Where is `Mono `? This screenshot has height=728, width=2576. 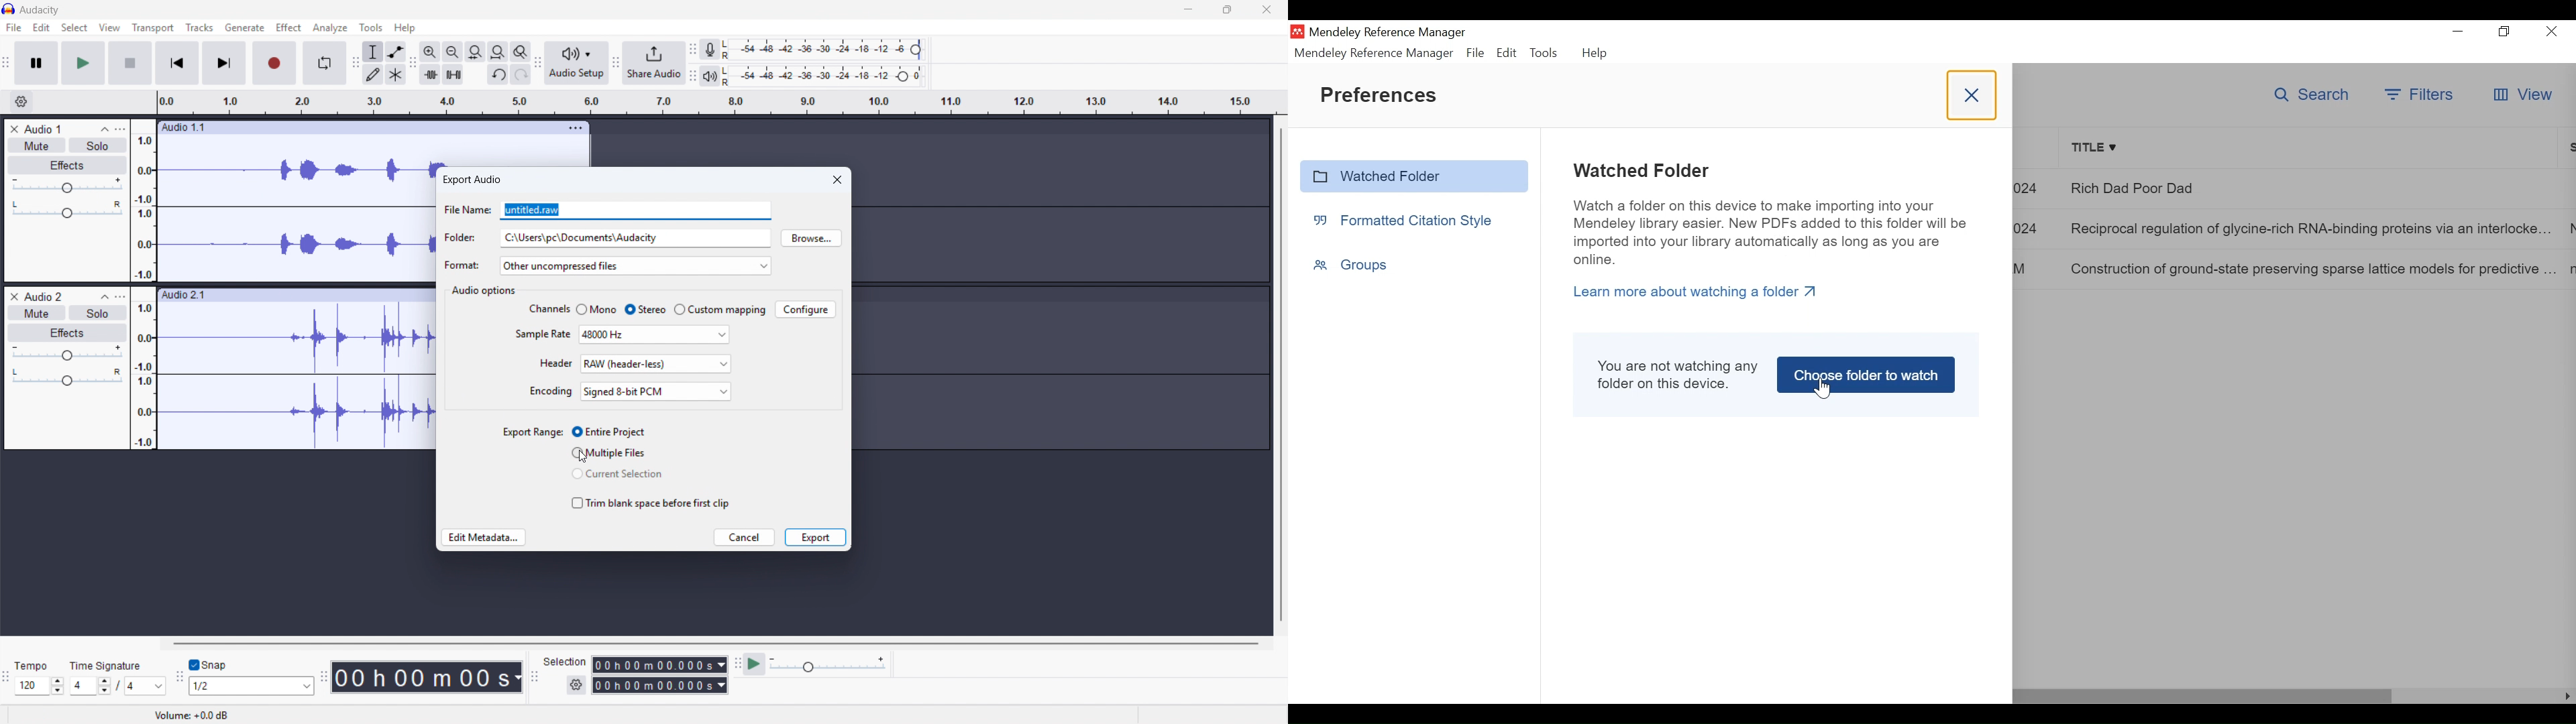
Mono  is located at coordinates (598, 308).